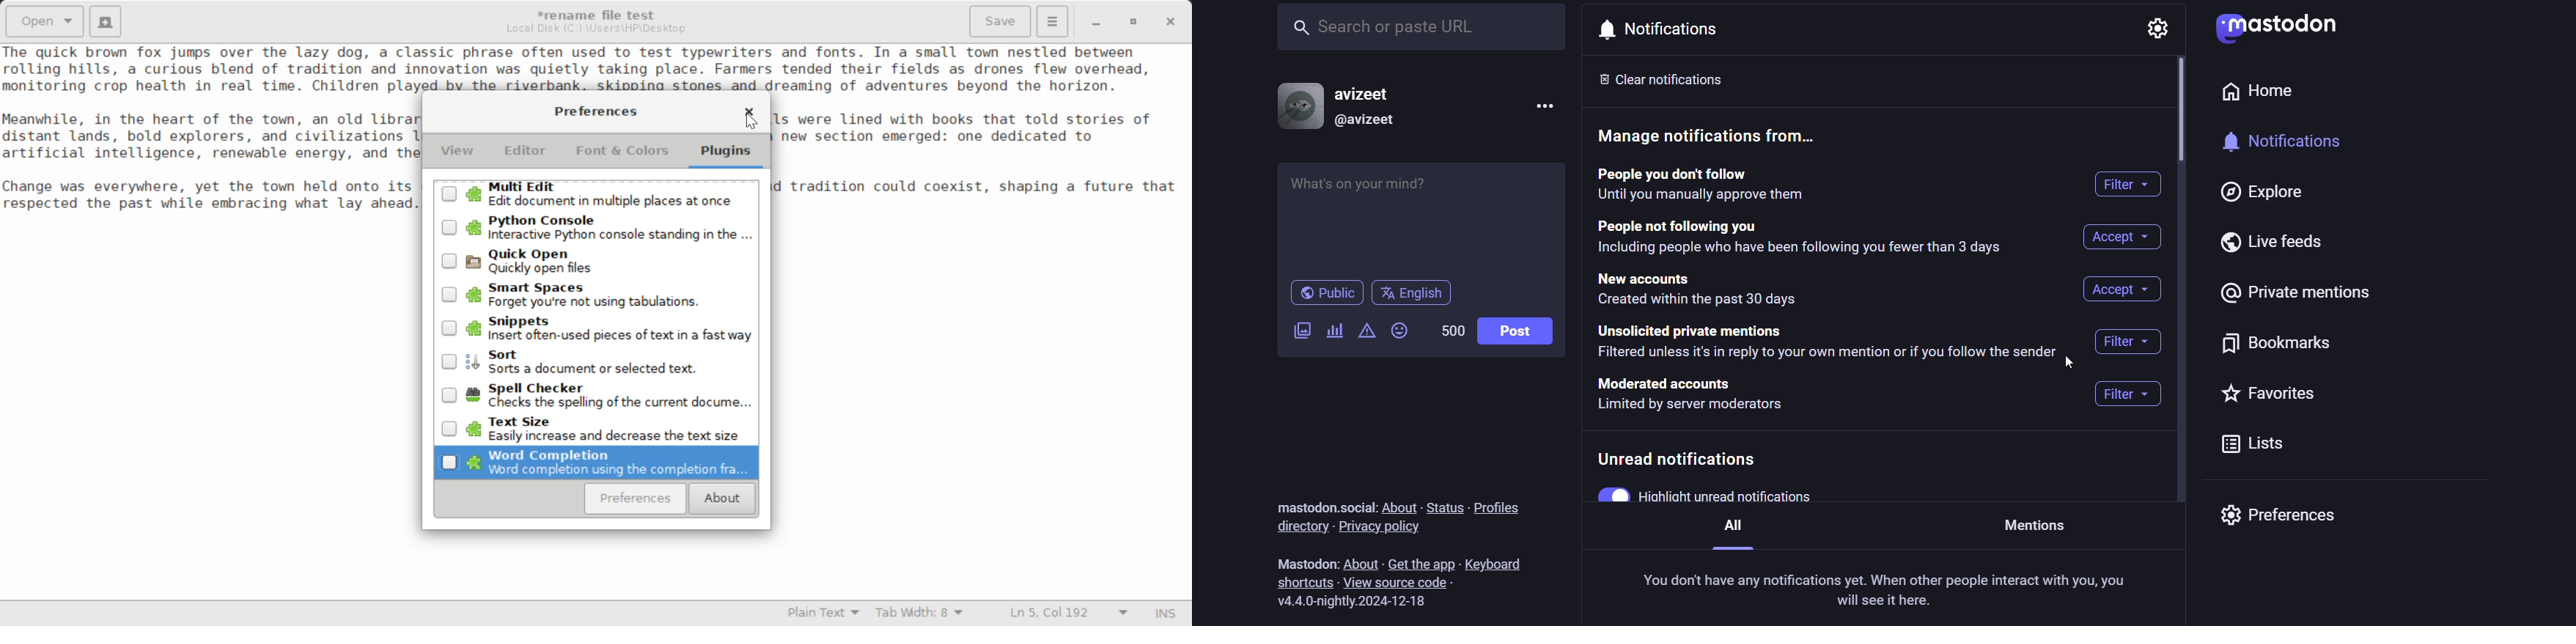 Image resolution: width=2576 pixels, height=644 pixels. What do you see at coordinates (600, 13) in the screenshot?
I see `File Name ` at bounding box center [600, 13].